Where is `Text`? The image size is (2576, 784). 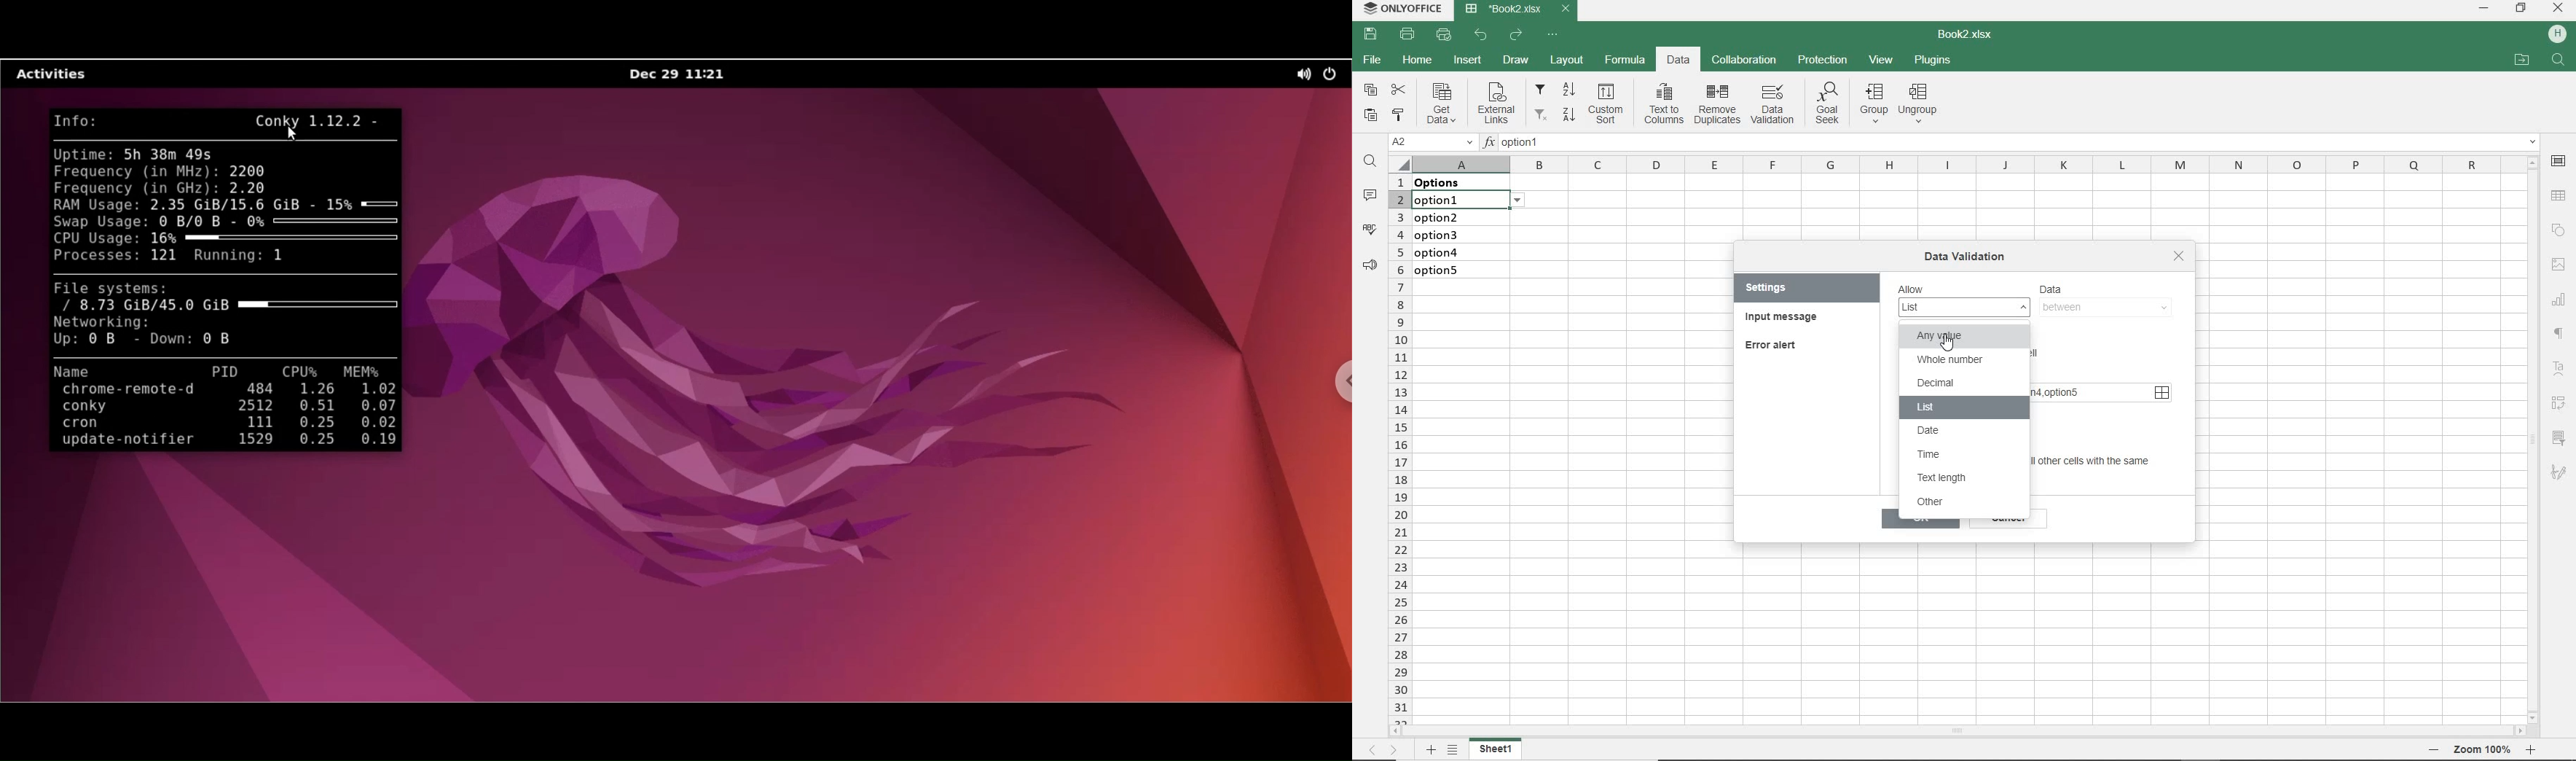 Text is located at coordinates (2559, 369).